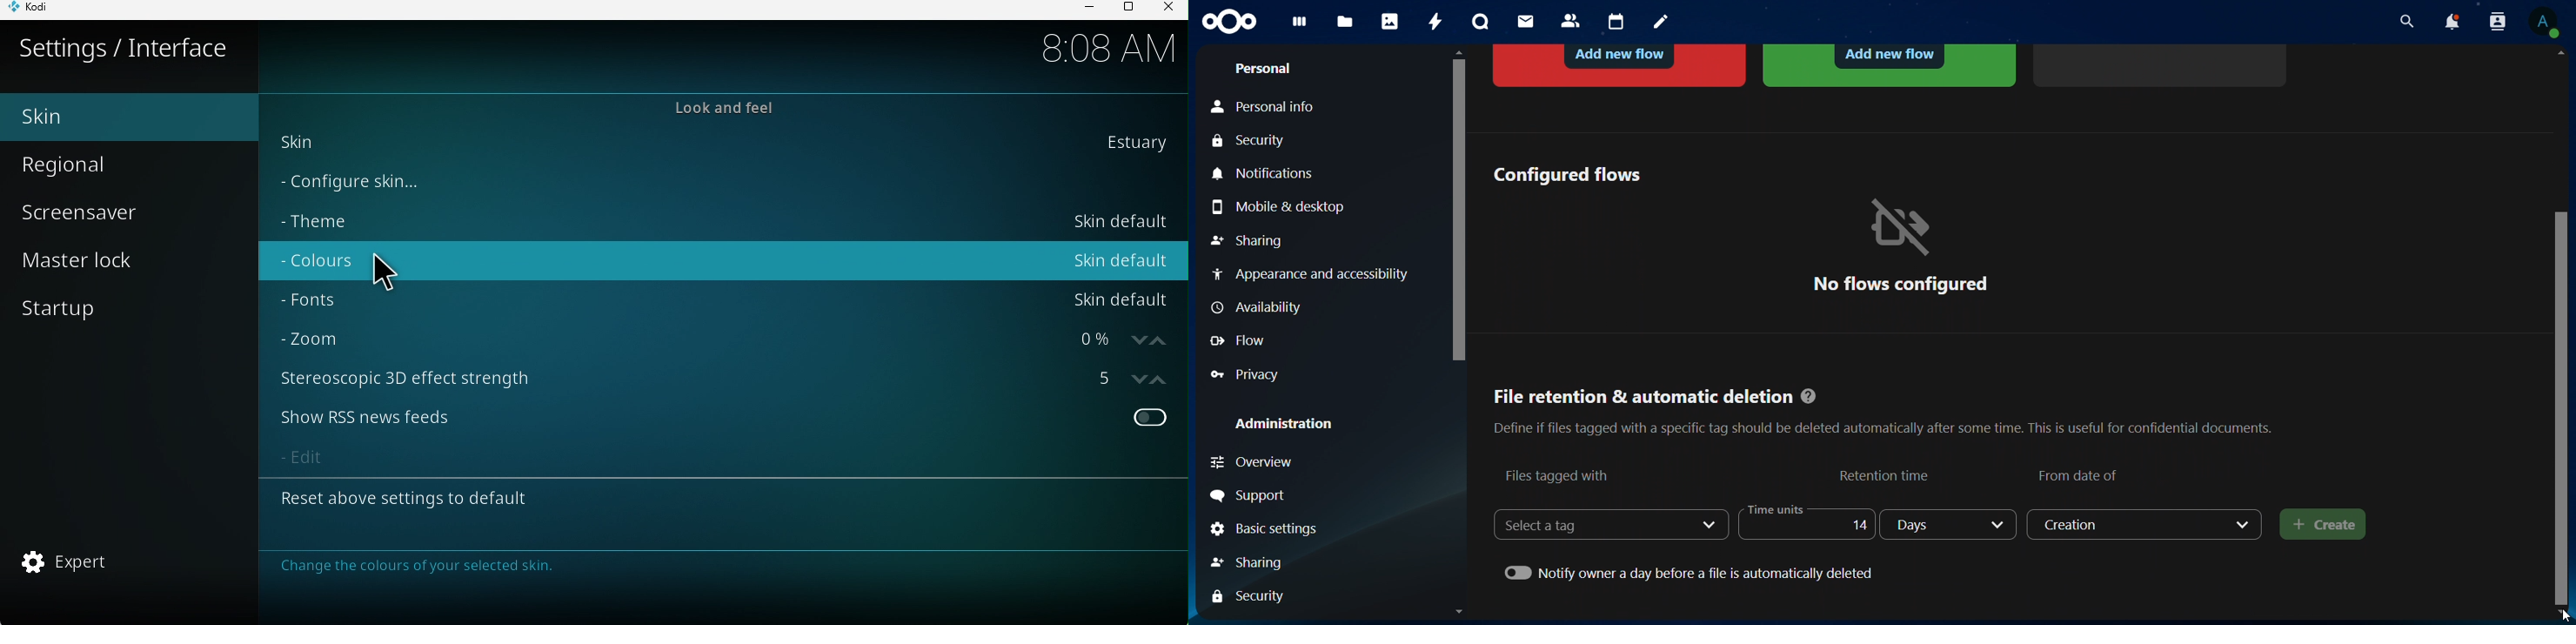  What do you see at coordinates (68, 306) in the screenshot?
I see `Start up` at bounding box center [68, 306].